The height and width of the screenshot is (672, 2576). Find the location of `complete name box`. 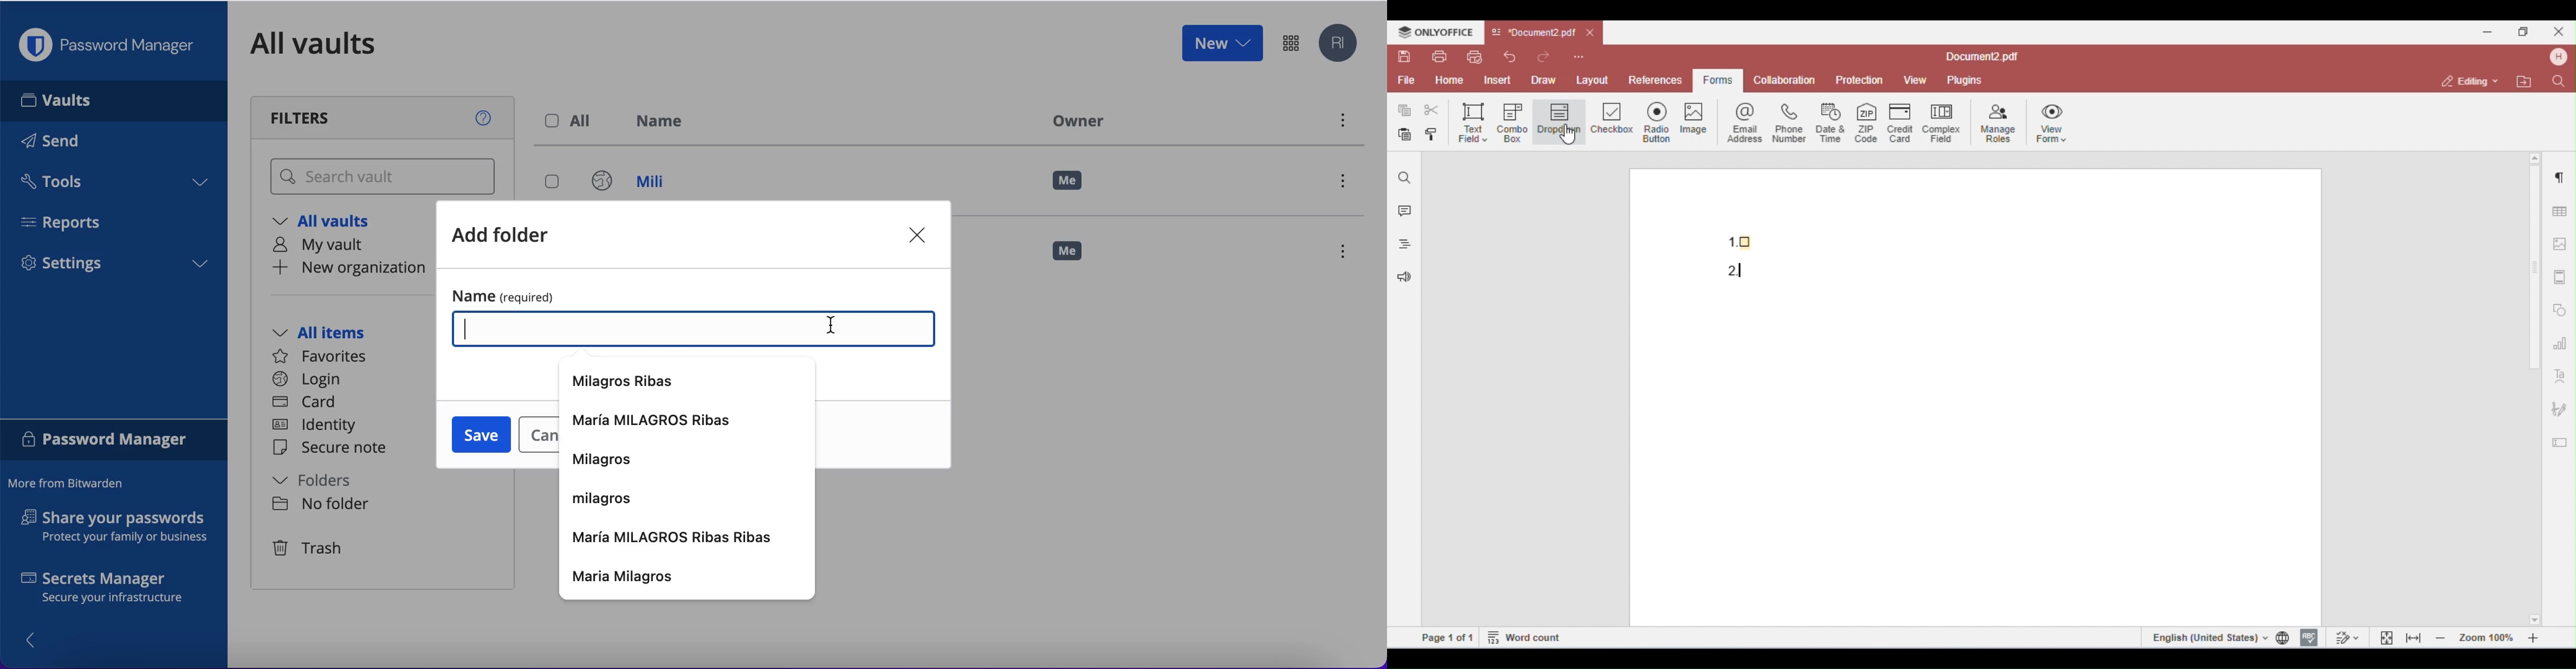

complete name box is located at coordinates (696, 331).